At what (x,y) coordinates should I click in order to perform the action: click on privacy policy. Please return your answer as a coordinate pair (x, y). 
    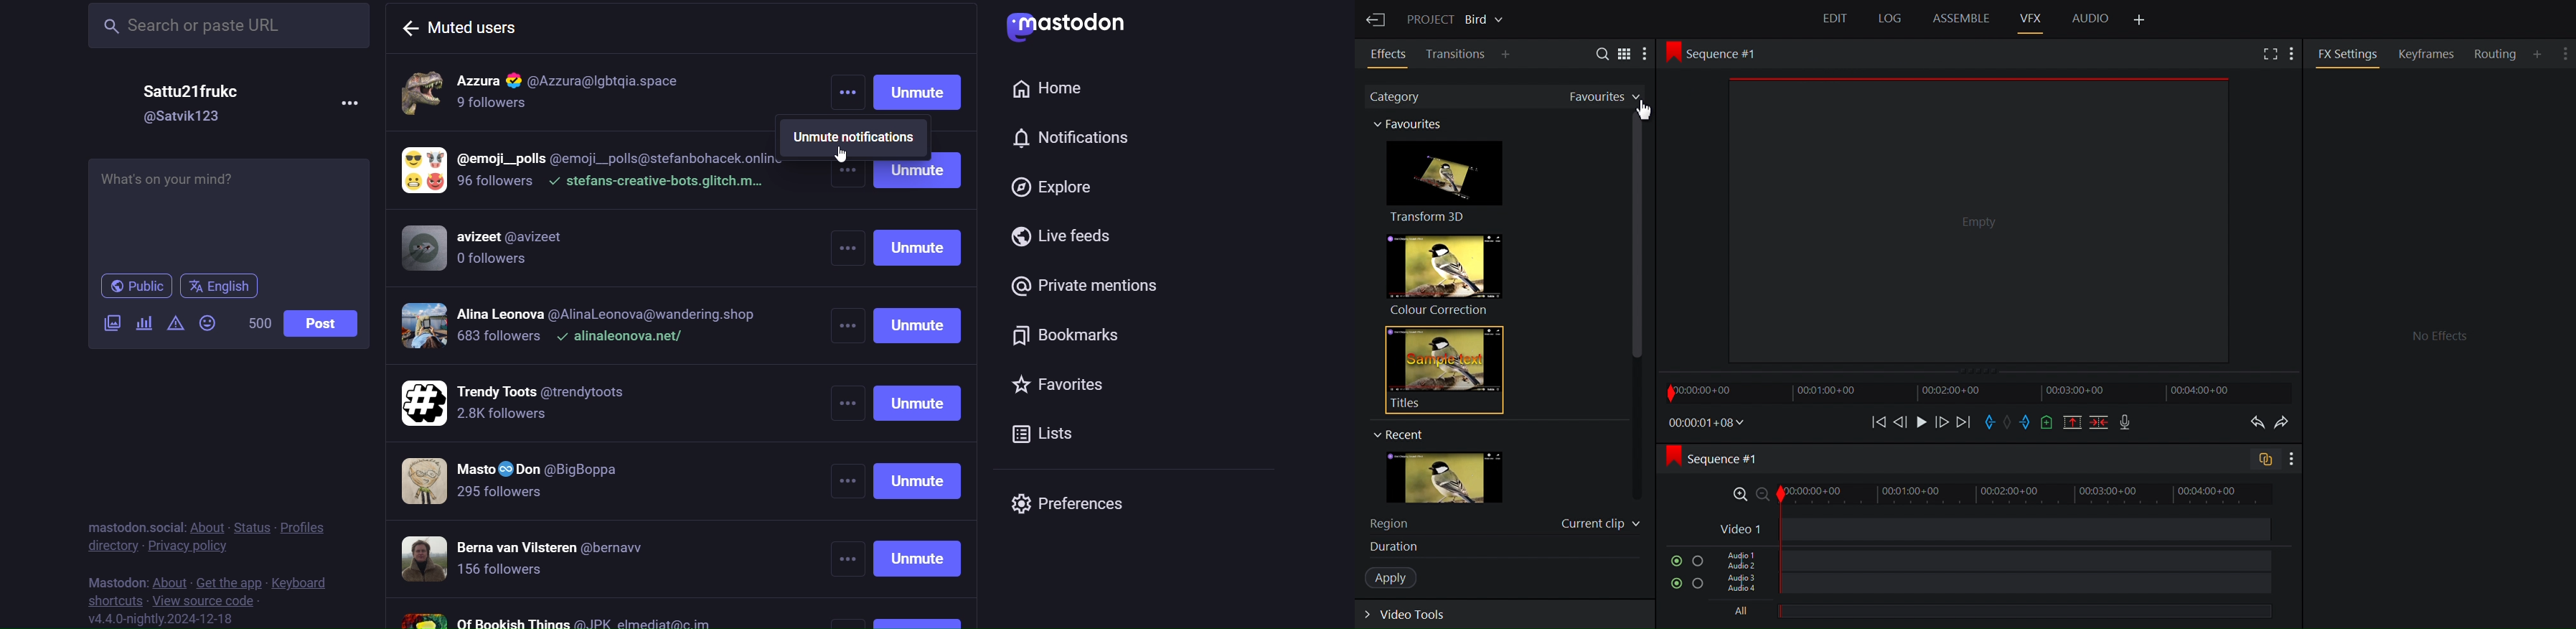
    Looking at the image, I should click on (187, 547).